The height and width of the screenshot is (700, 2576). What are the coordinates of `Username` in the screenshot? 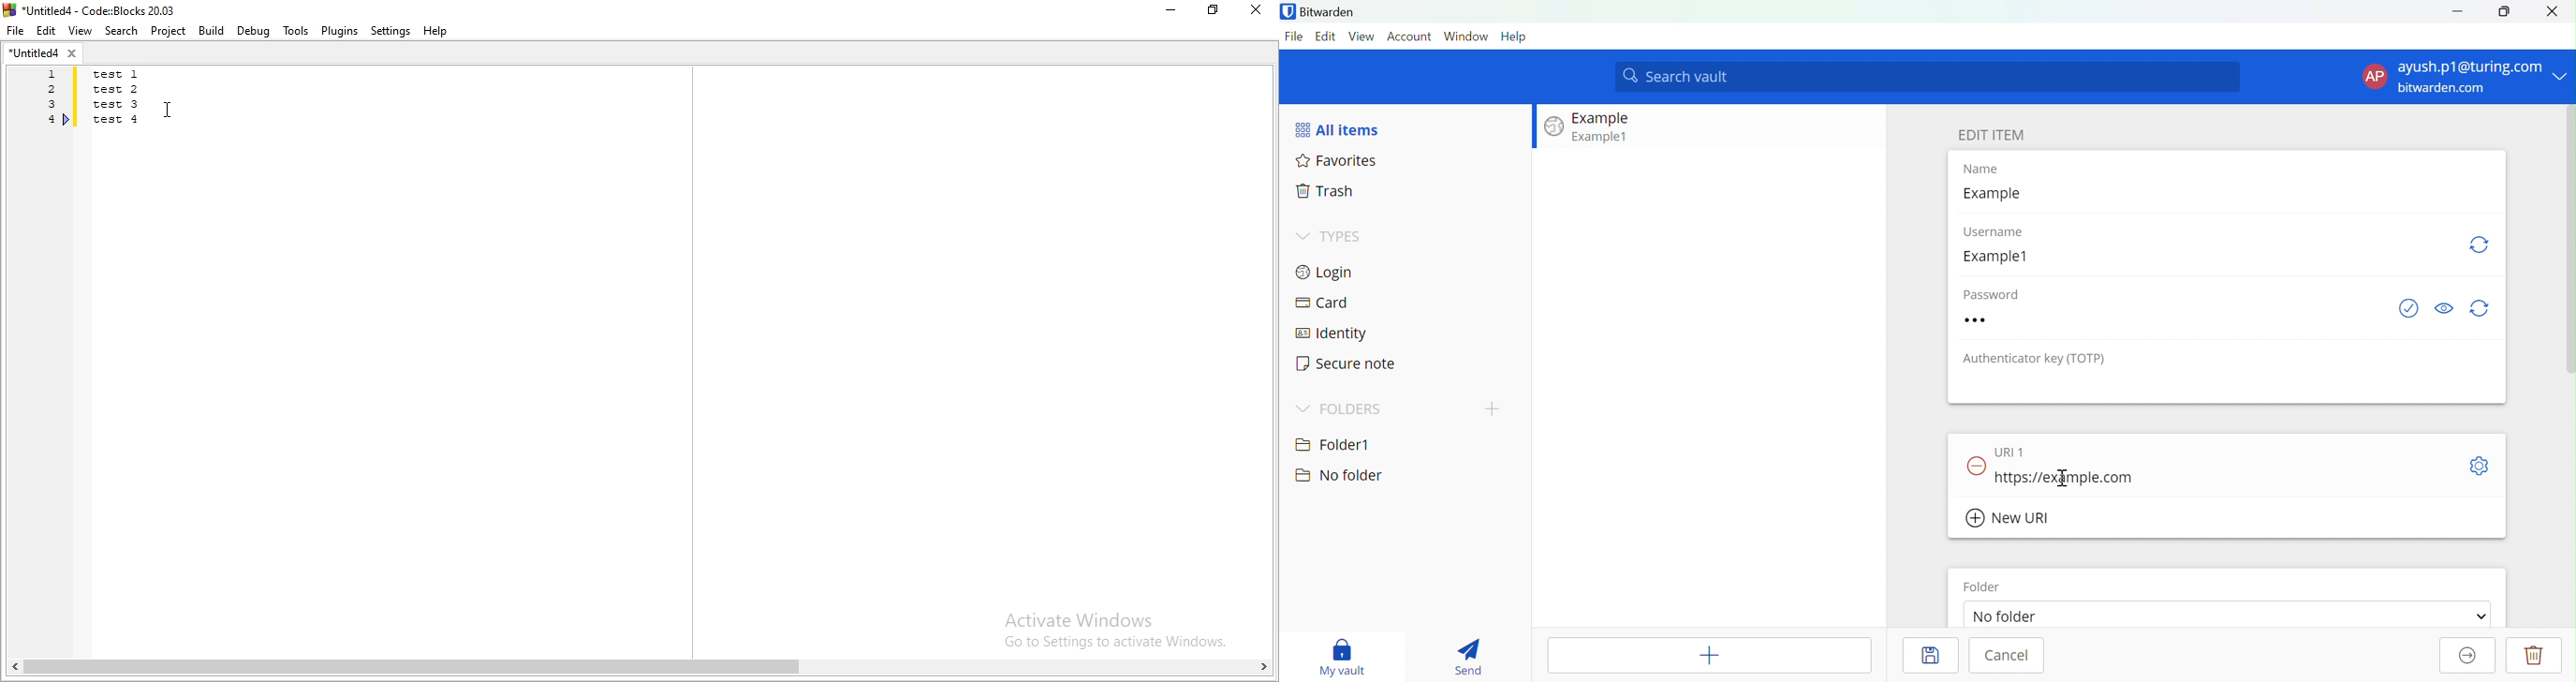 It's located at (2001, 233).